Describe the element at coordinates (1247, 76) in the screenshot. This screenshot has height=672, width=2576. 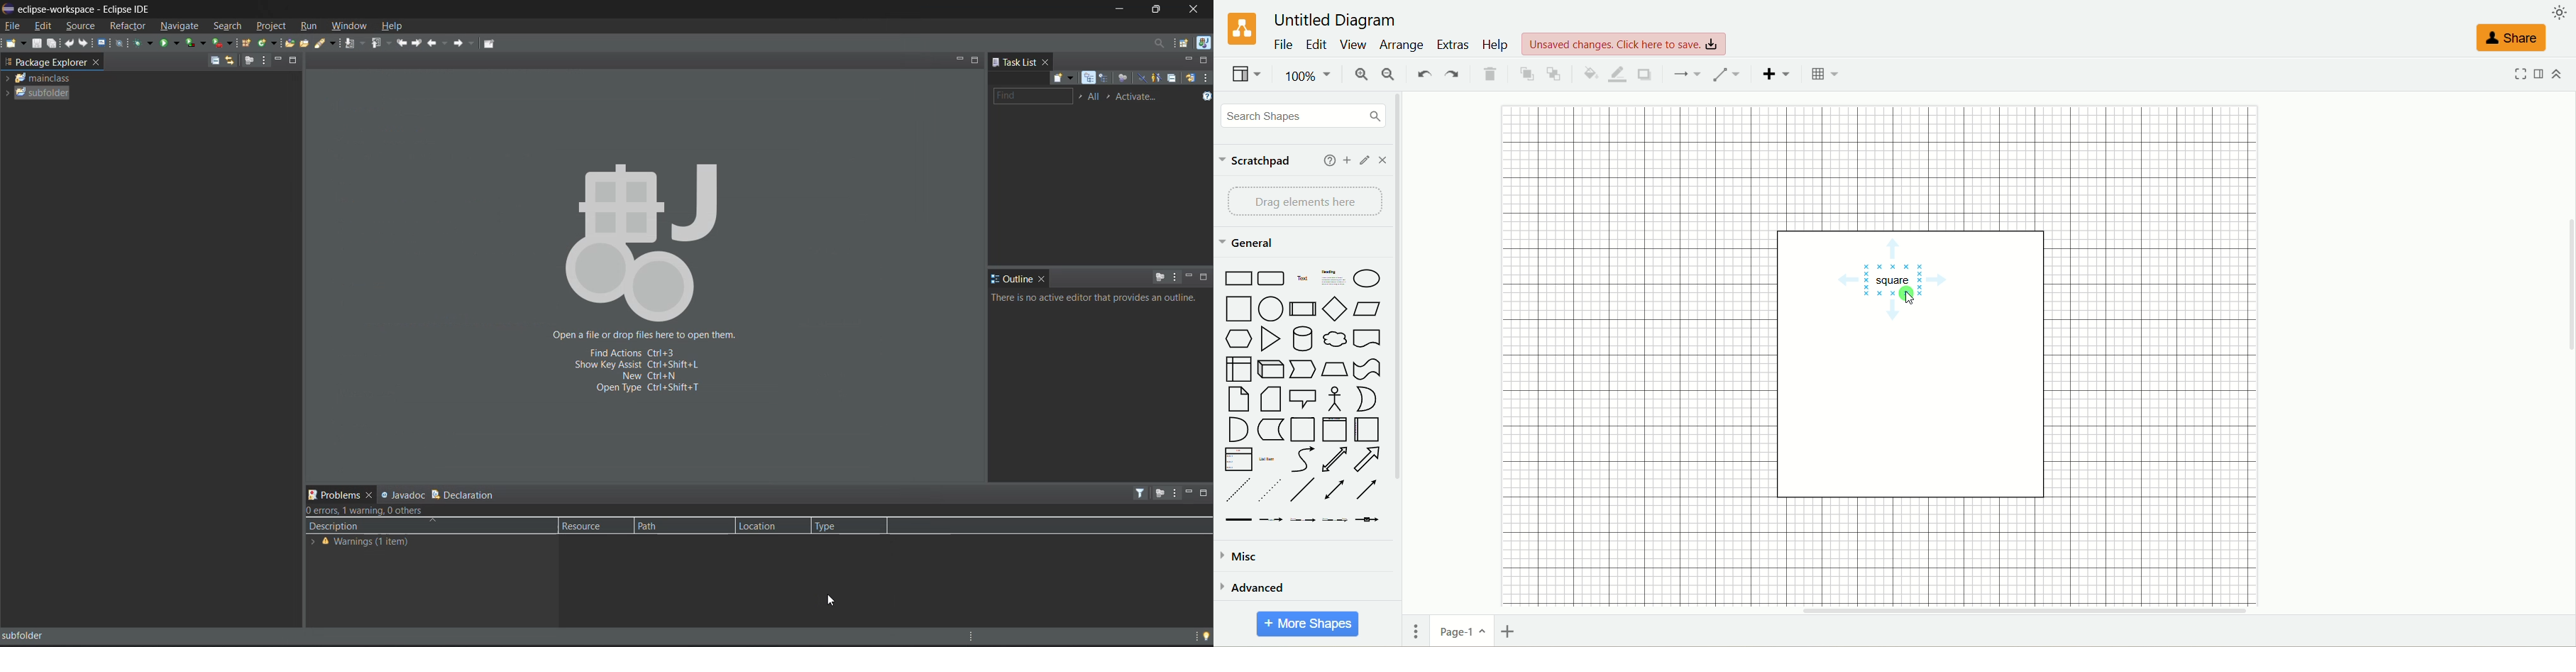
I see `view` at that location.